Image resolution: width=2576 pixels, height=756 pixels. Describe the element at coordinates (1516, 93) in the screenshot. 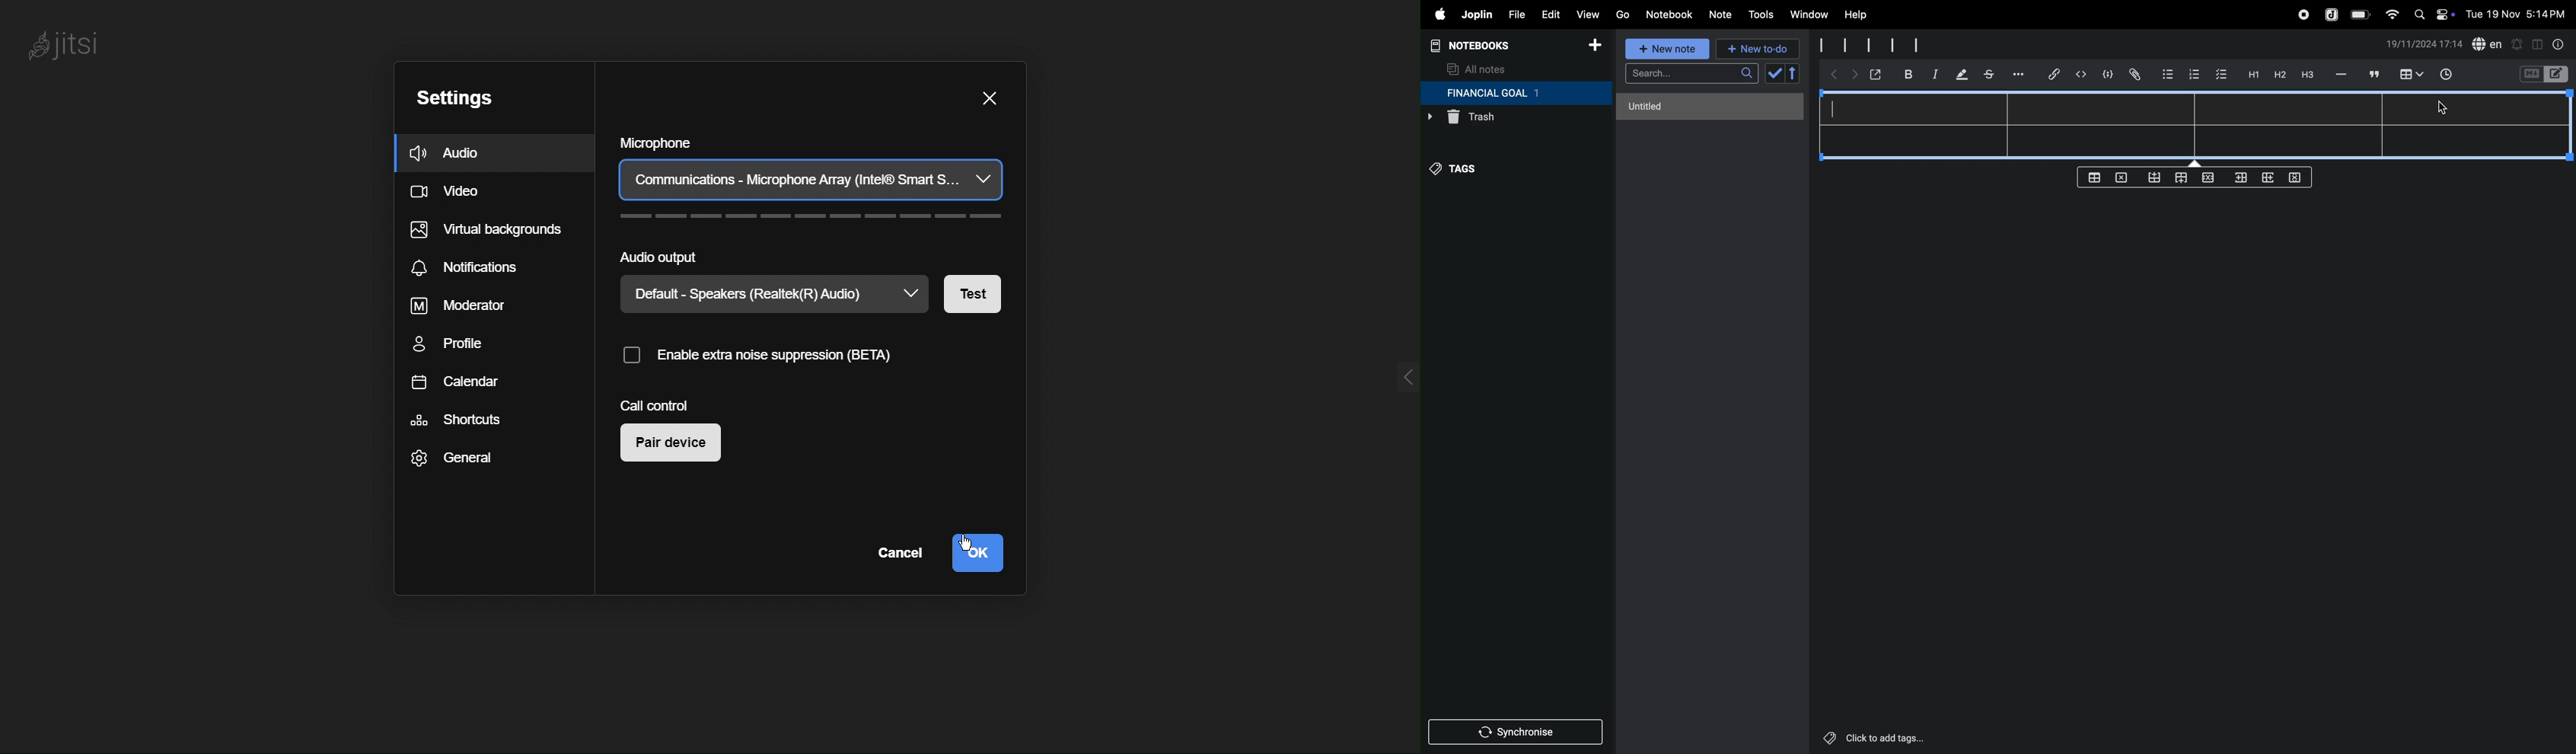

I see `financial goal` at that location.